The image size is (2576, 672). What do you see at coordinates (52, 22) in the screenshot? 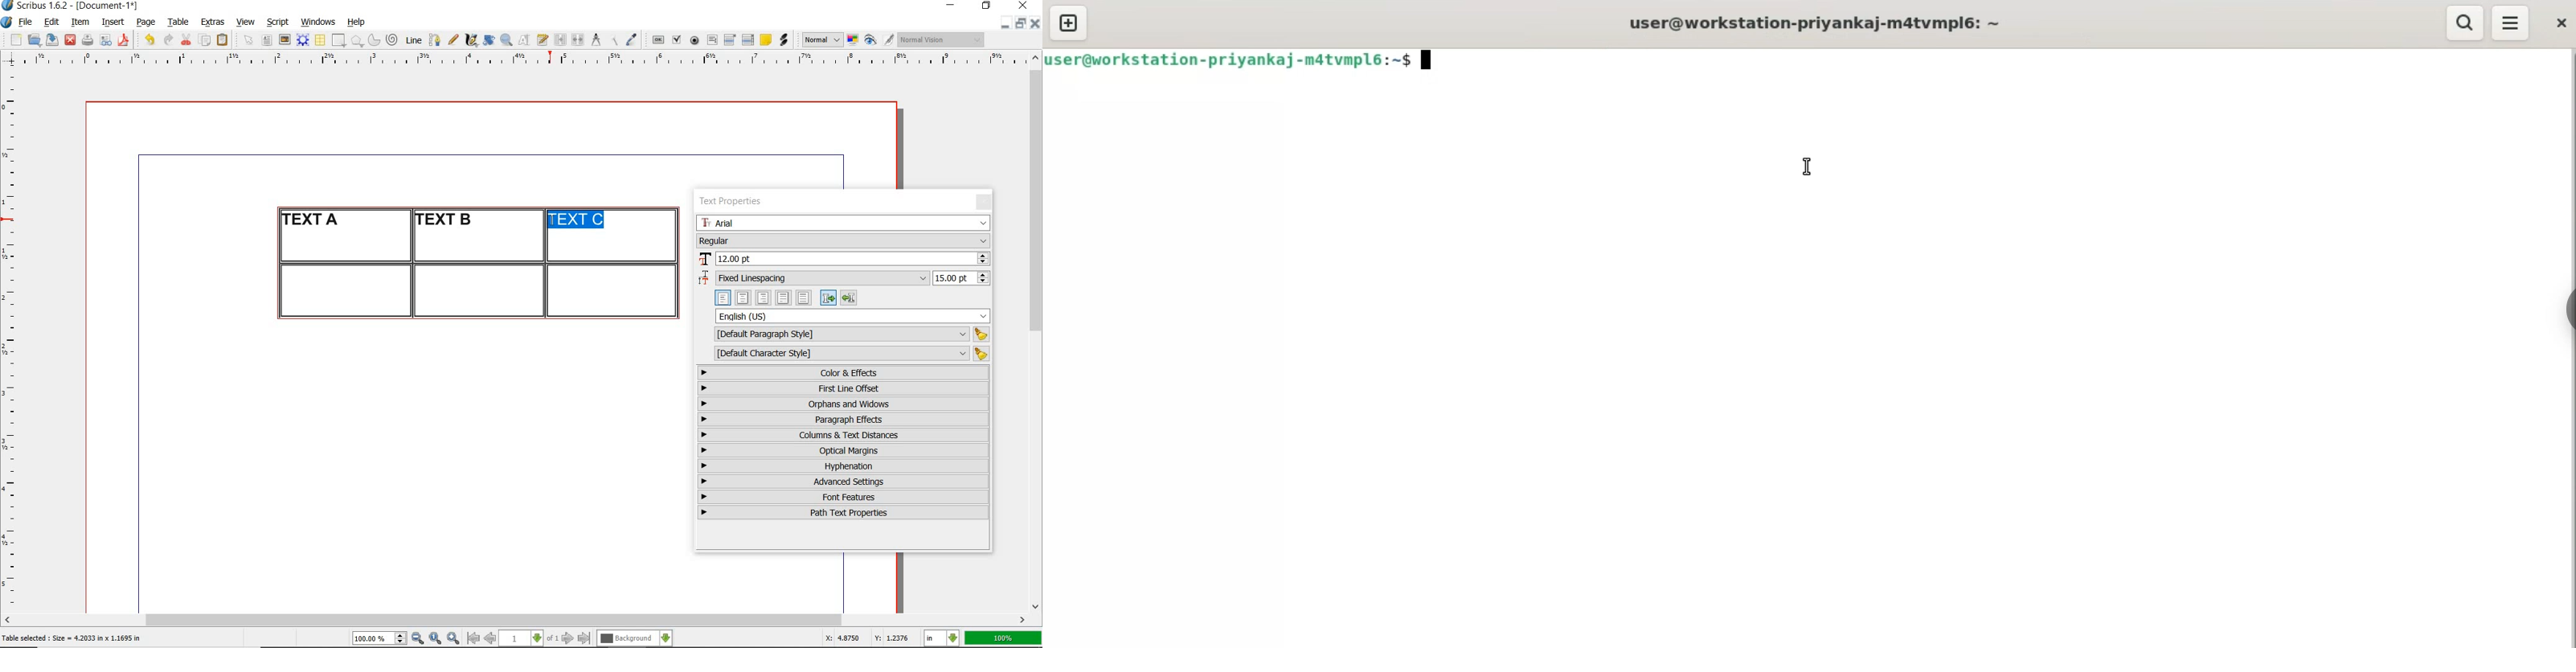
I see `edit` at bounding box center [52, 22].